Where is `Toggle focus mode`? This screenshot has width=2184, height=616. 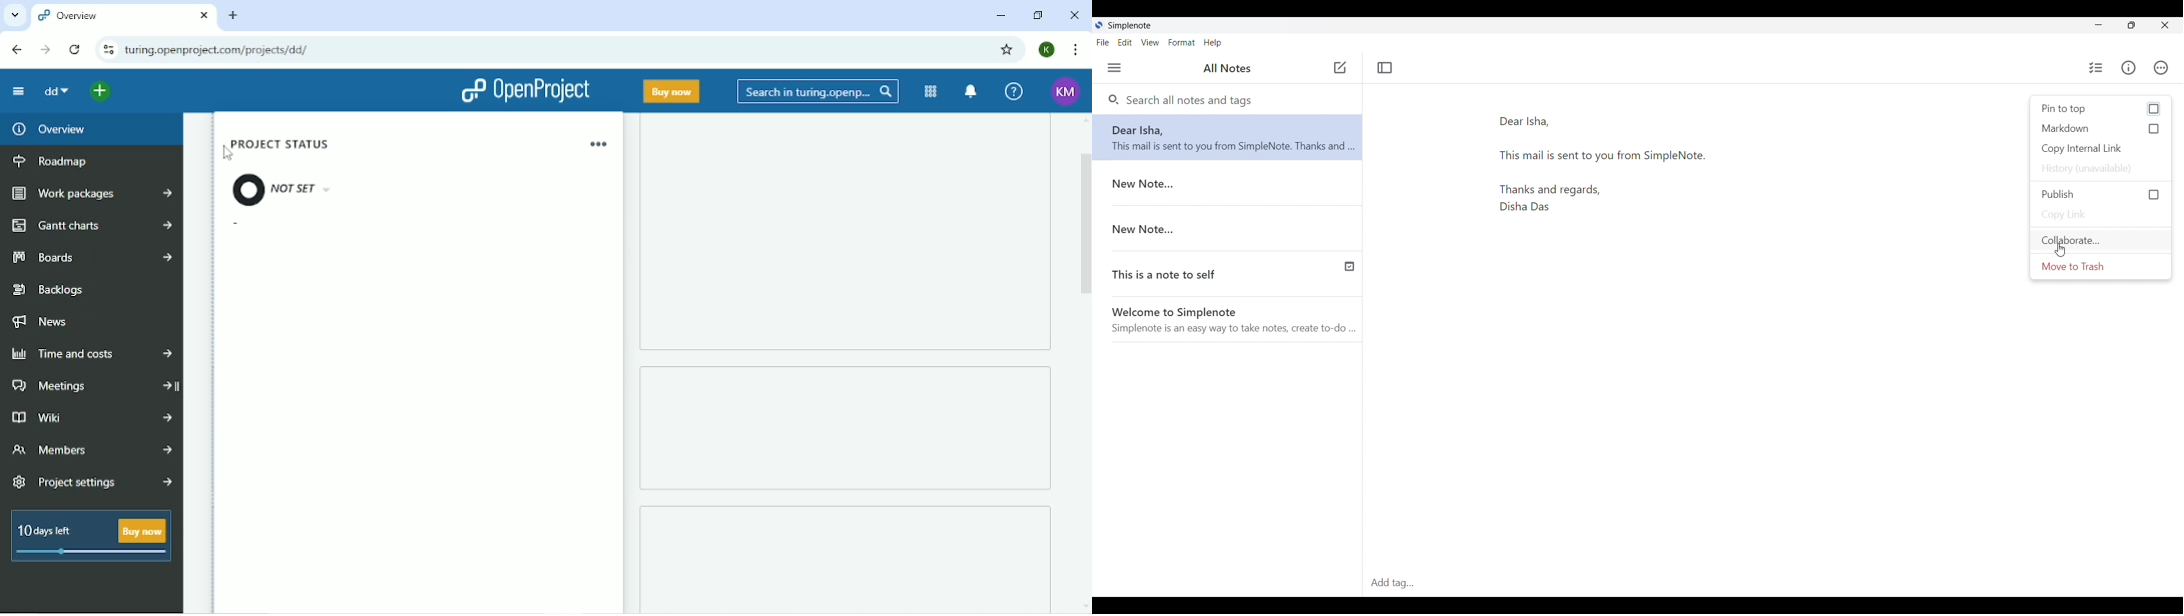
Toggle focus mode is located at coordinates (1385, 68).